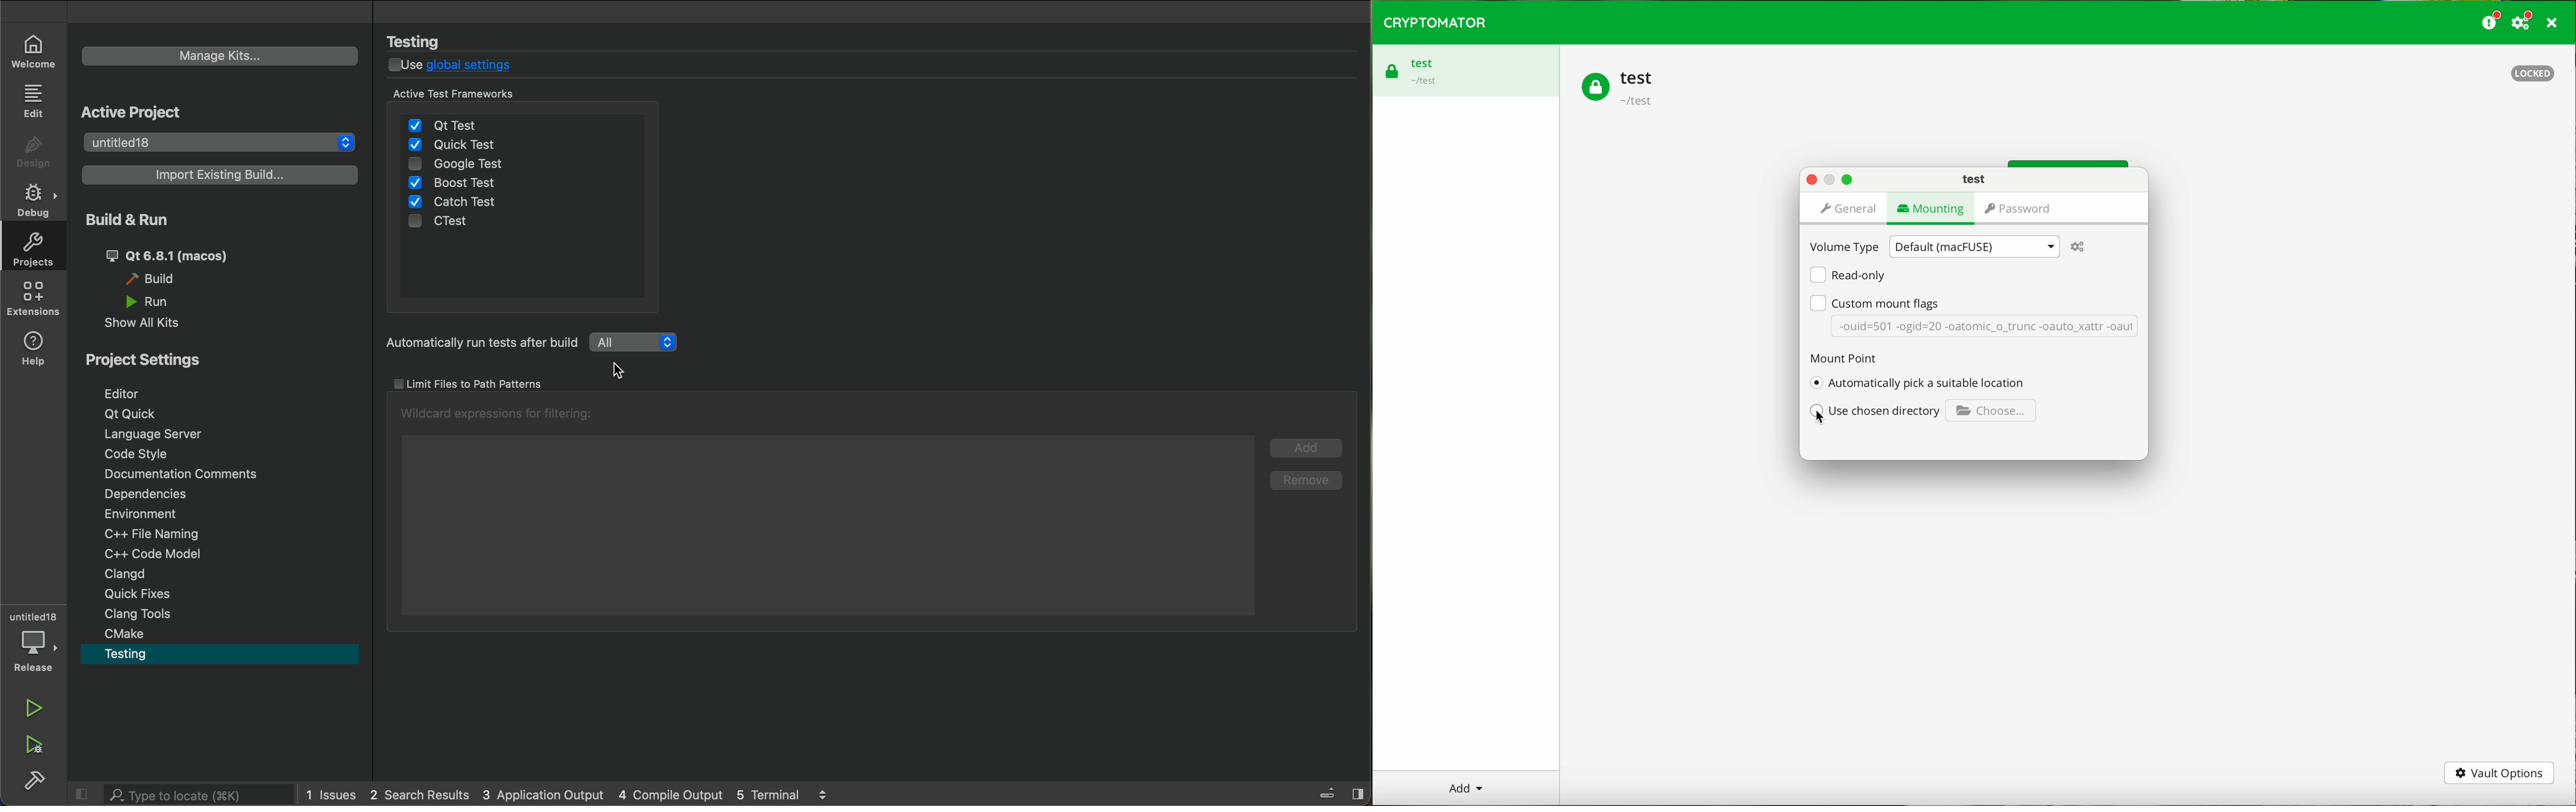  Describe the element at coordinates (2499, 774) in the screenshot. I see `vault options` at that location.